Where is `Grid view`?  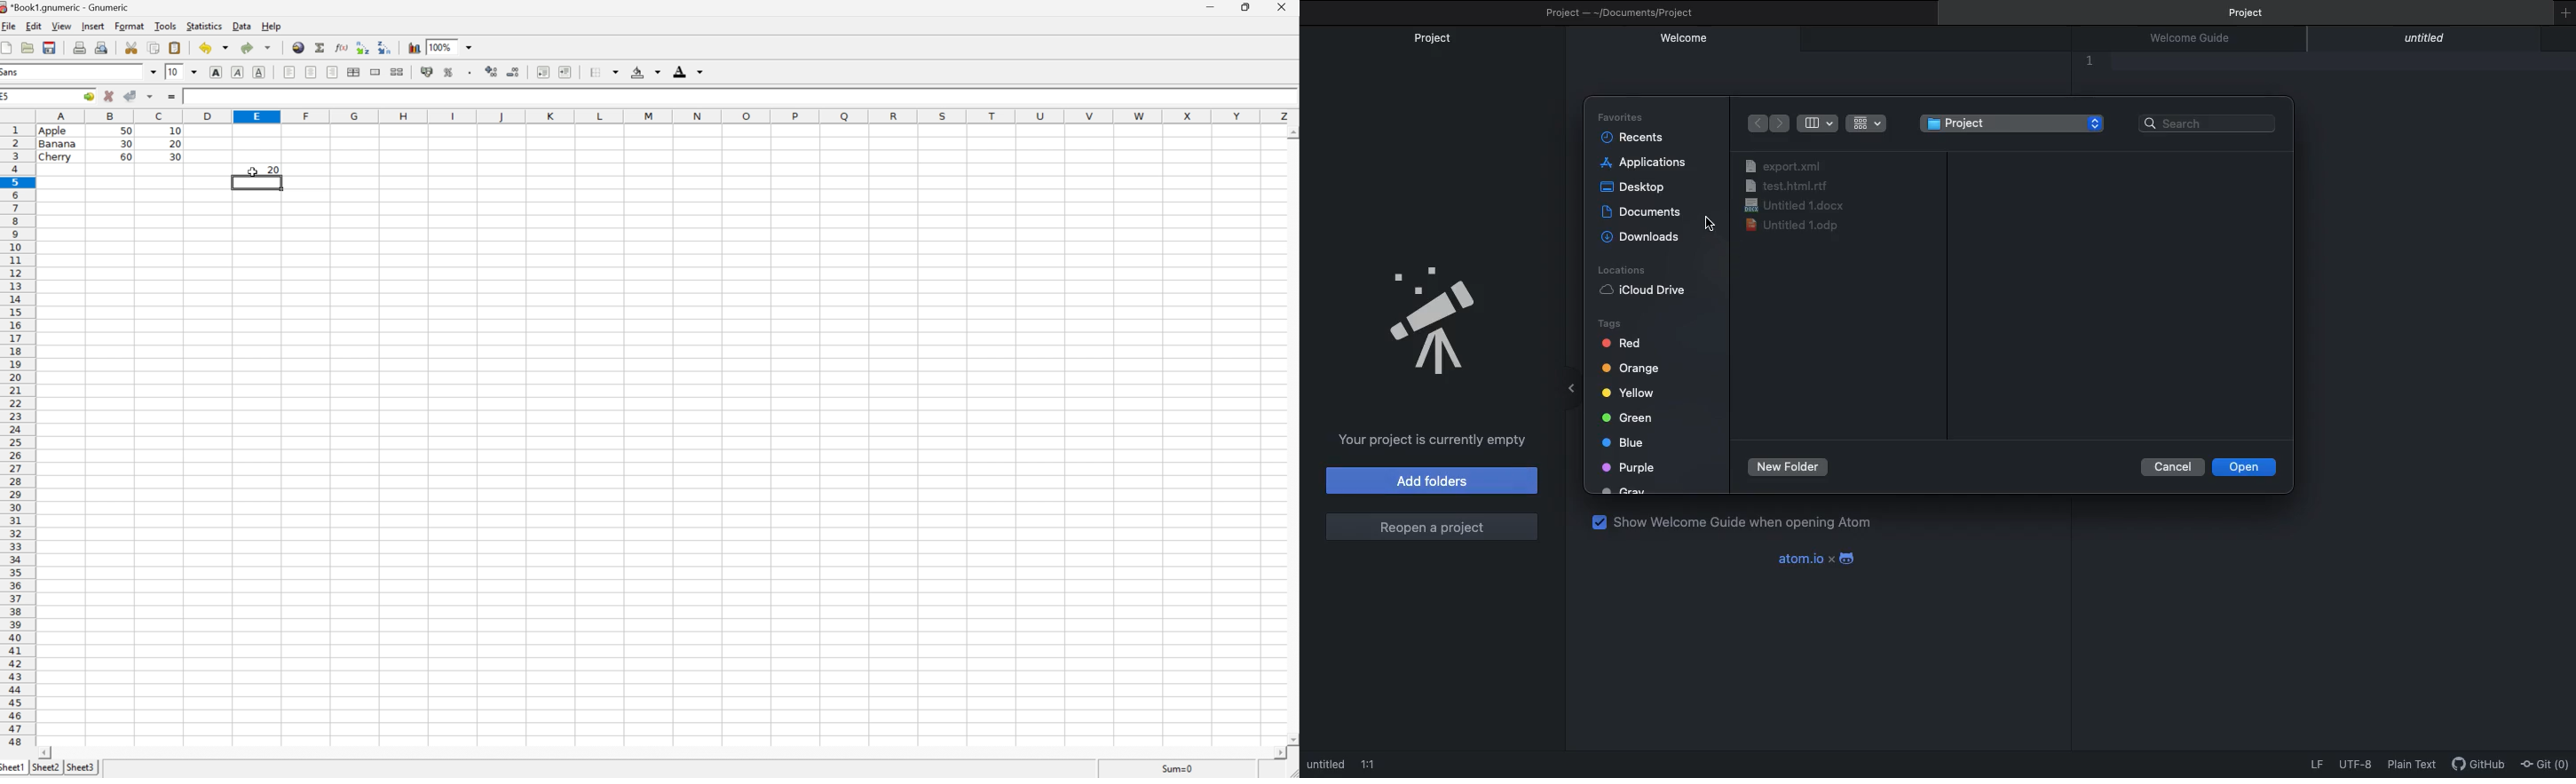
Grid view is located at coordinates (1867, 124).